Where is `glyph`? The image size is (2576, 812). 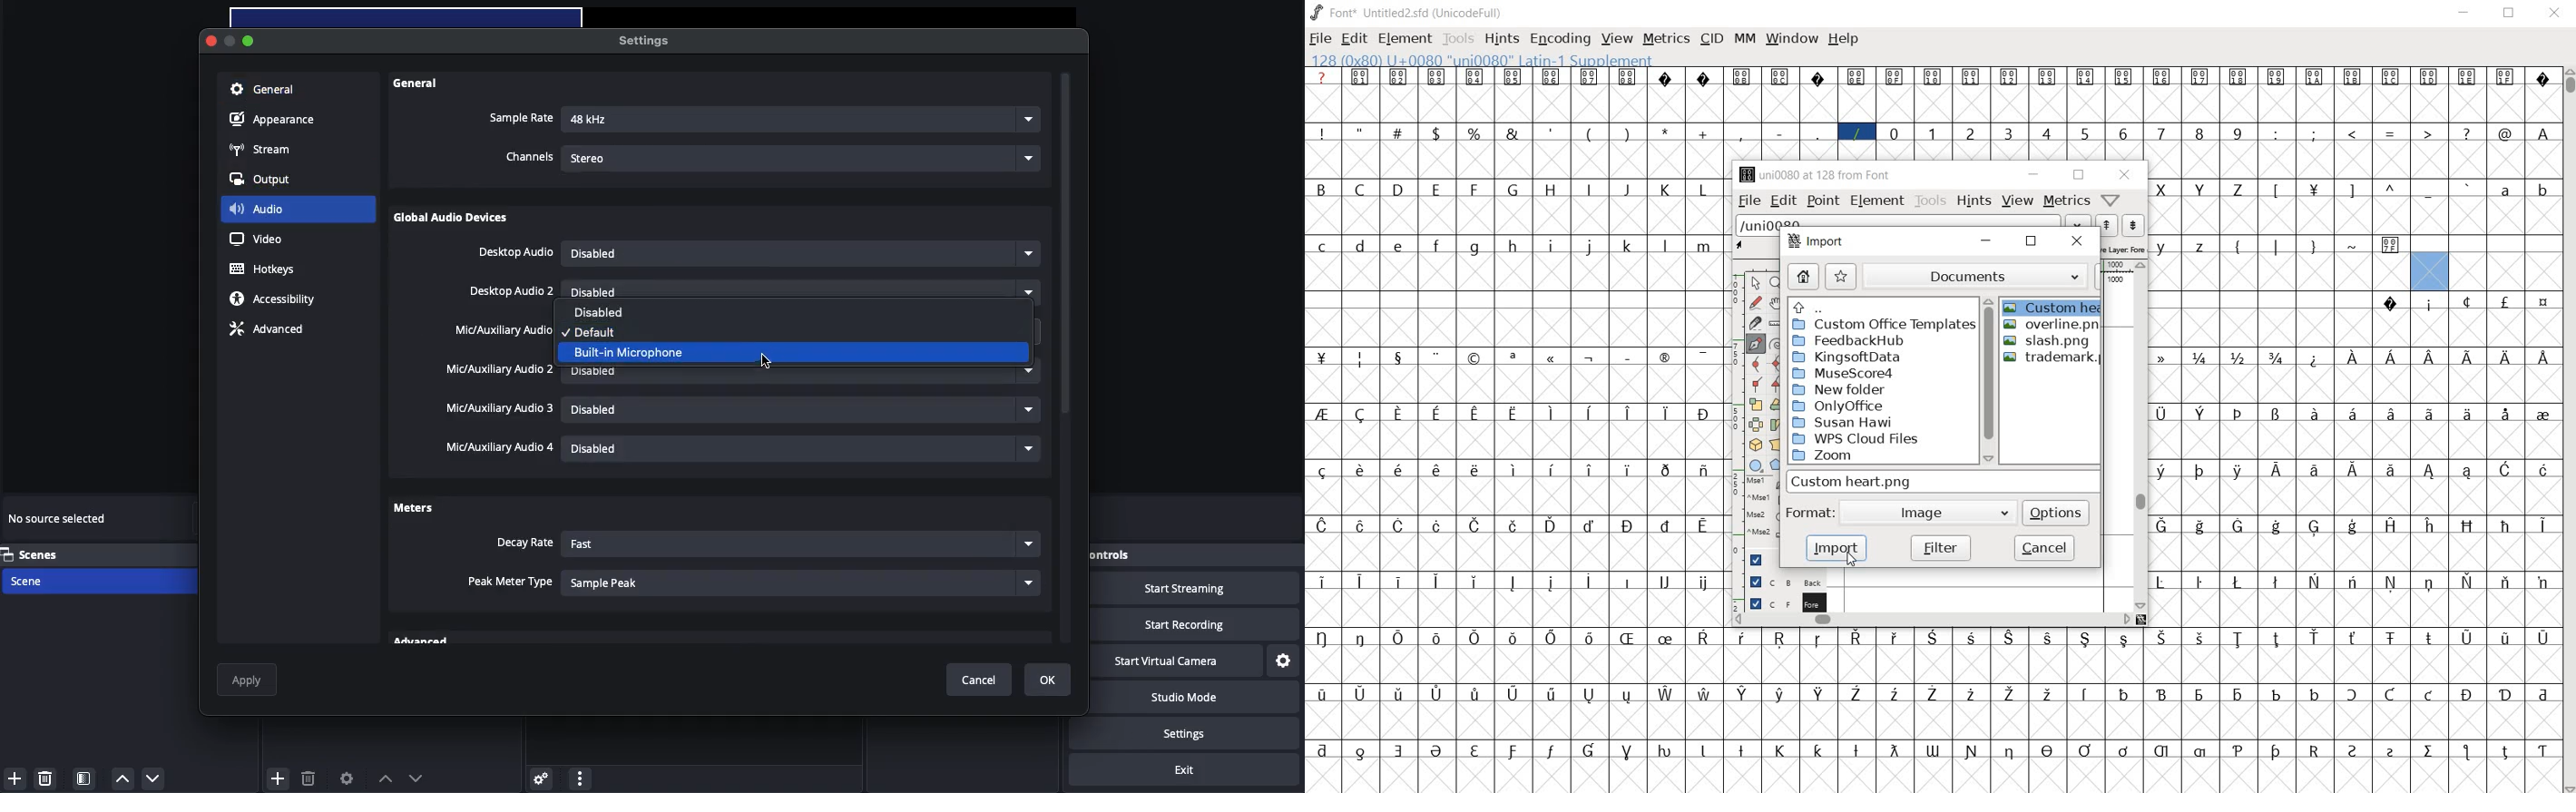
glyph is located at coordinates (1817, 640).